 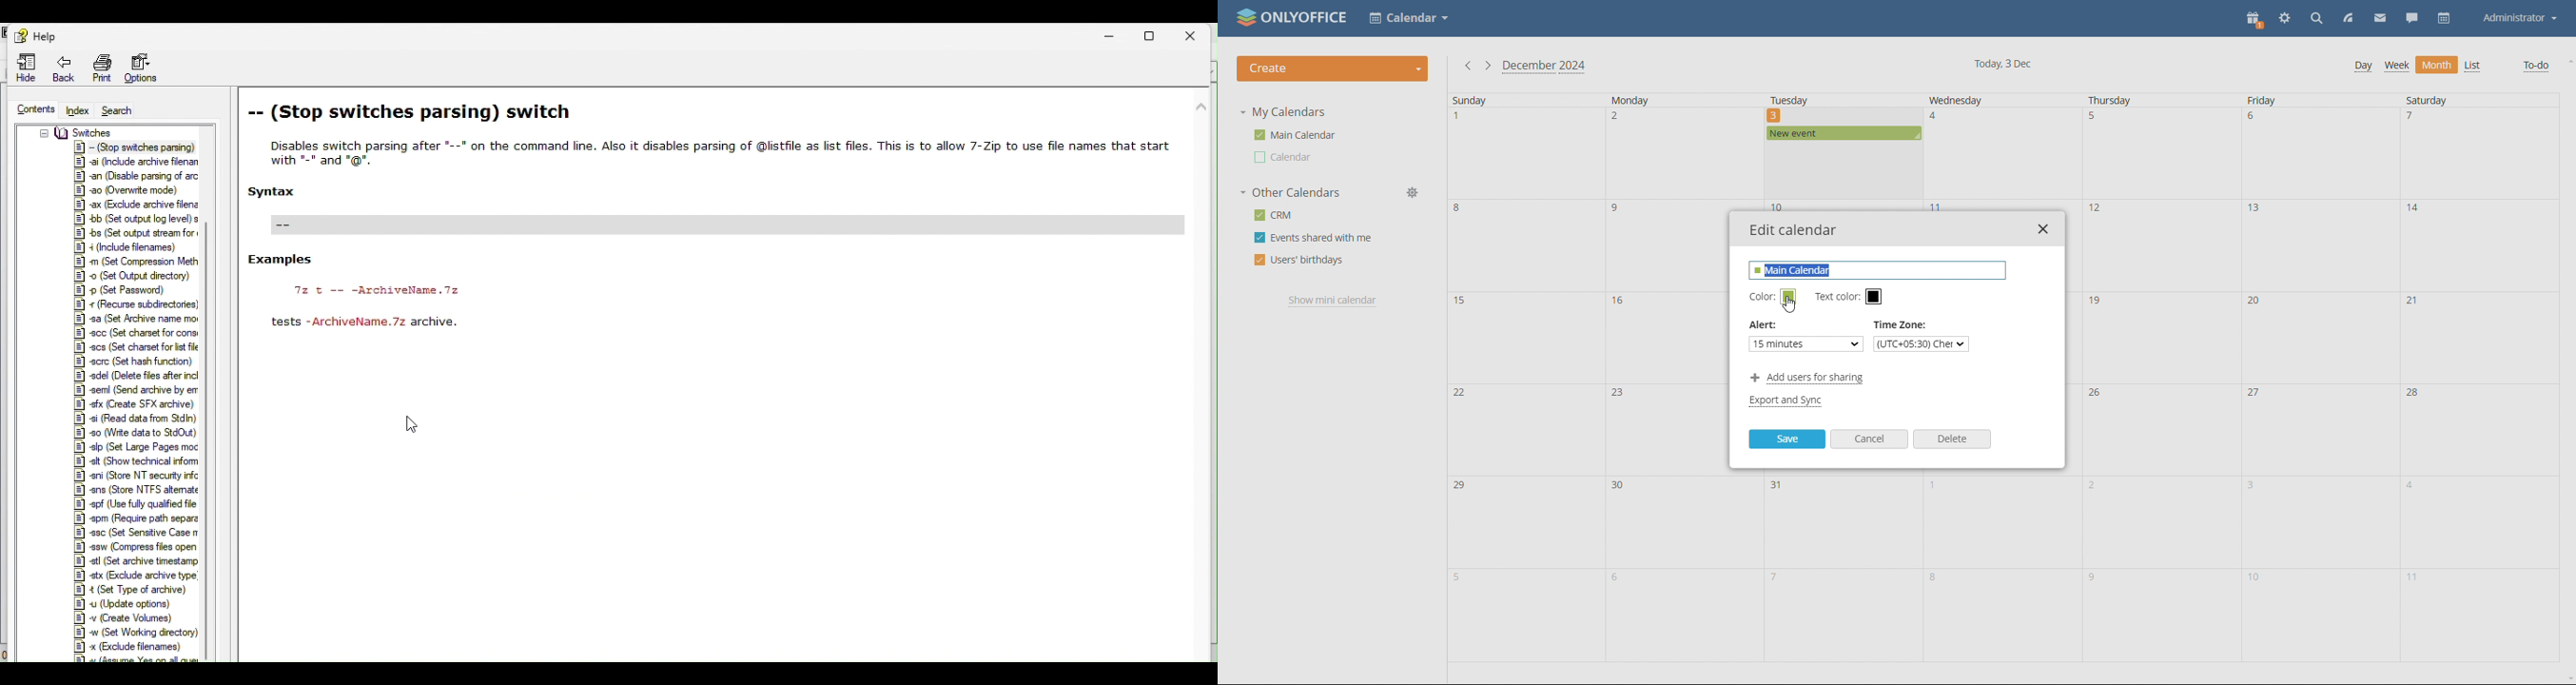 What do you see at coordinates (2161, 339) in the screenshot?
I see `date` at bounding box center [2161, 339].